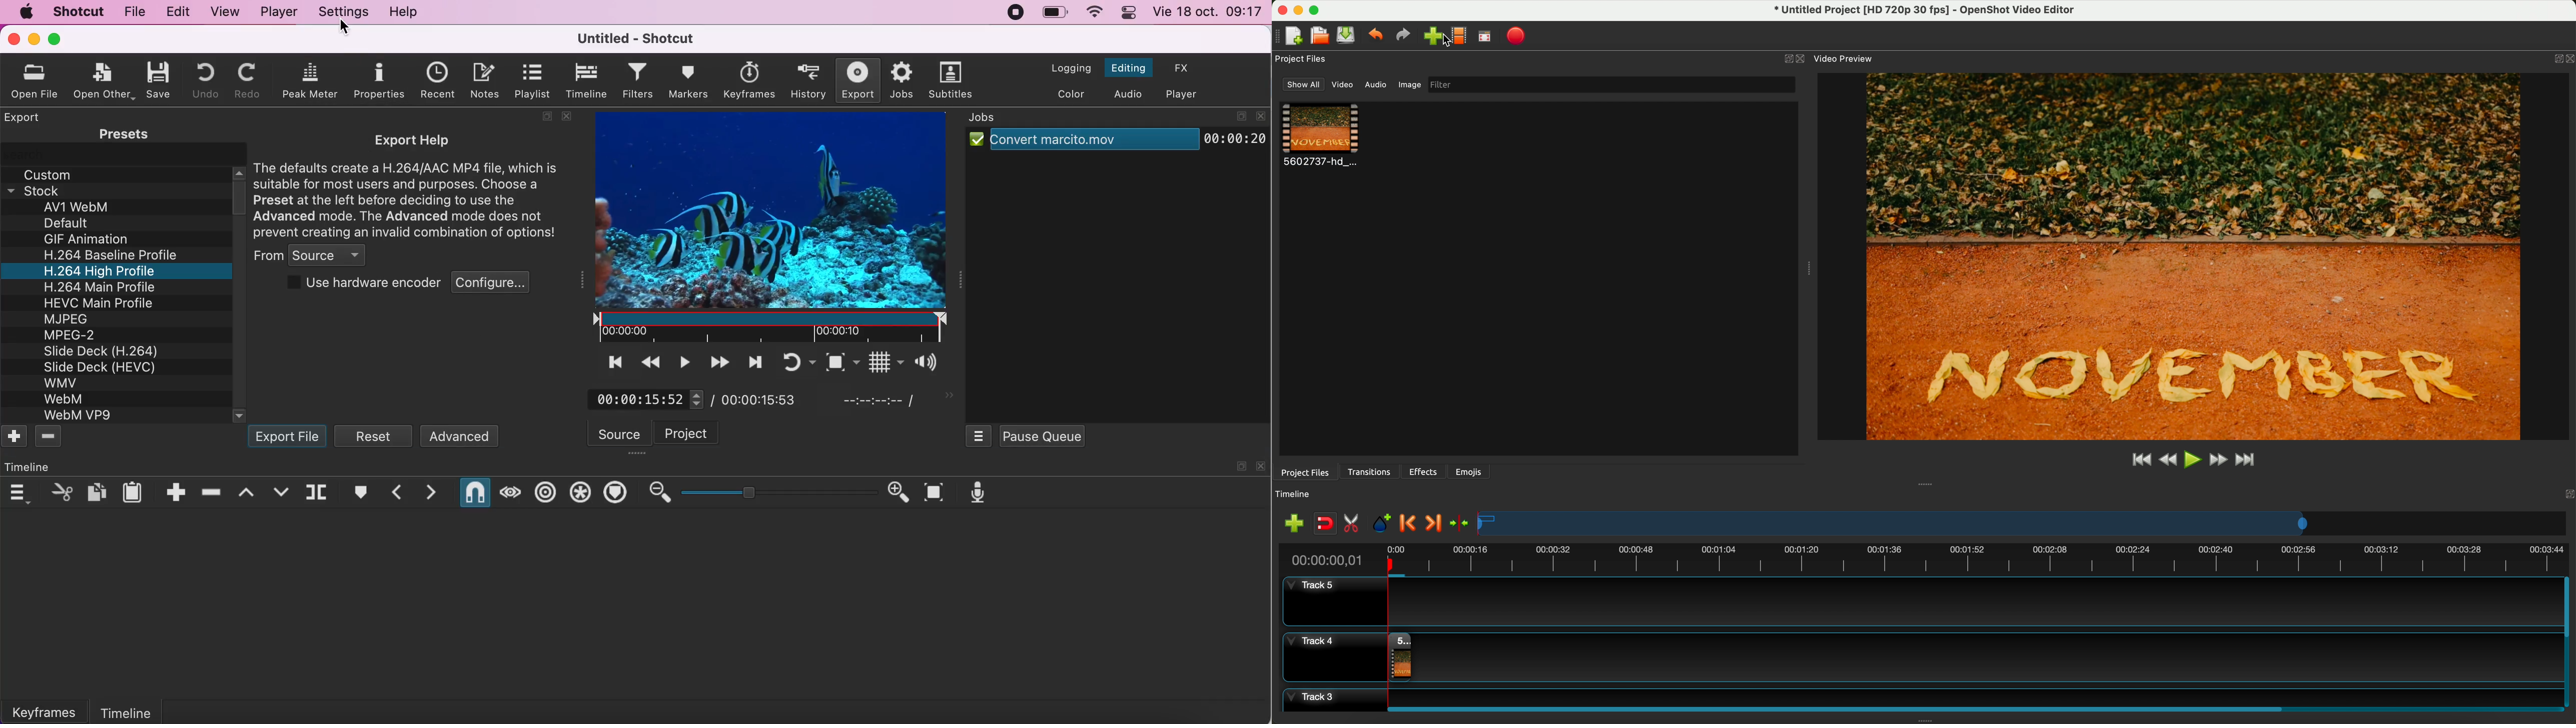 This screenshot has height=728, width=2576. What do you see at coordinates (922, 364) in the screenshot?
I see `show the volume control` at bounding box center [922, 364].